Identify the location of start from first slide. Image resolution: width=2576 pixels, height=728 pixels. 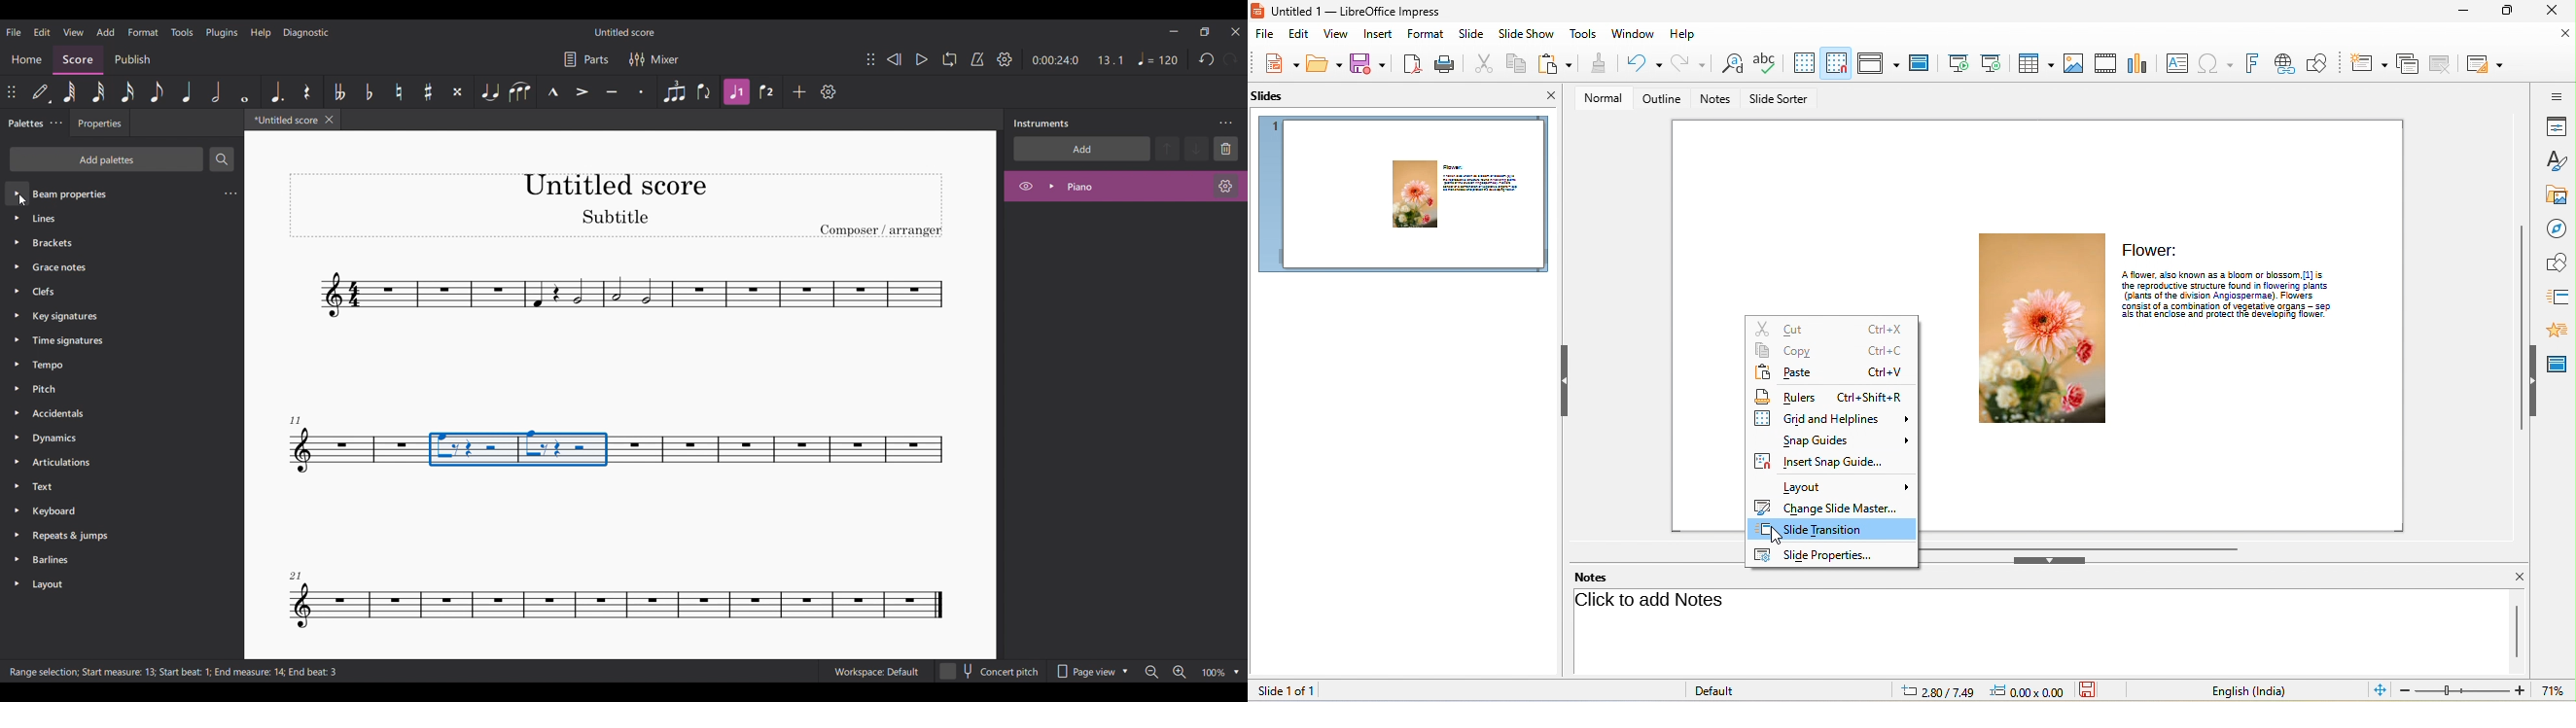
(1958, 63).